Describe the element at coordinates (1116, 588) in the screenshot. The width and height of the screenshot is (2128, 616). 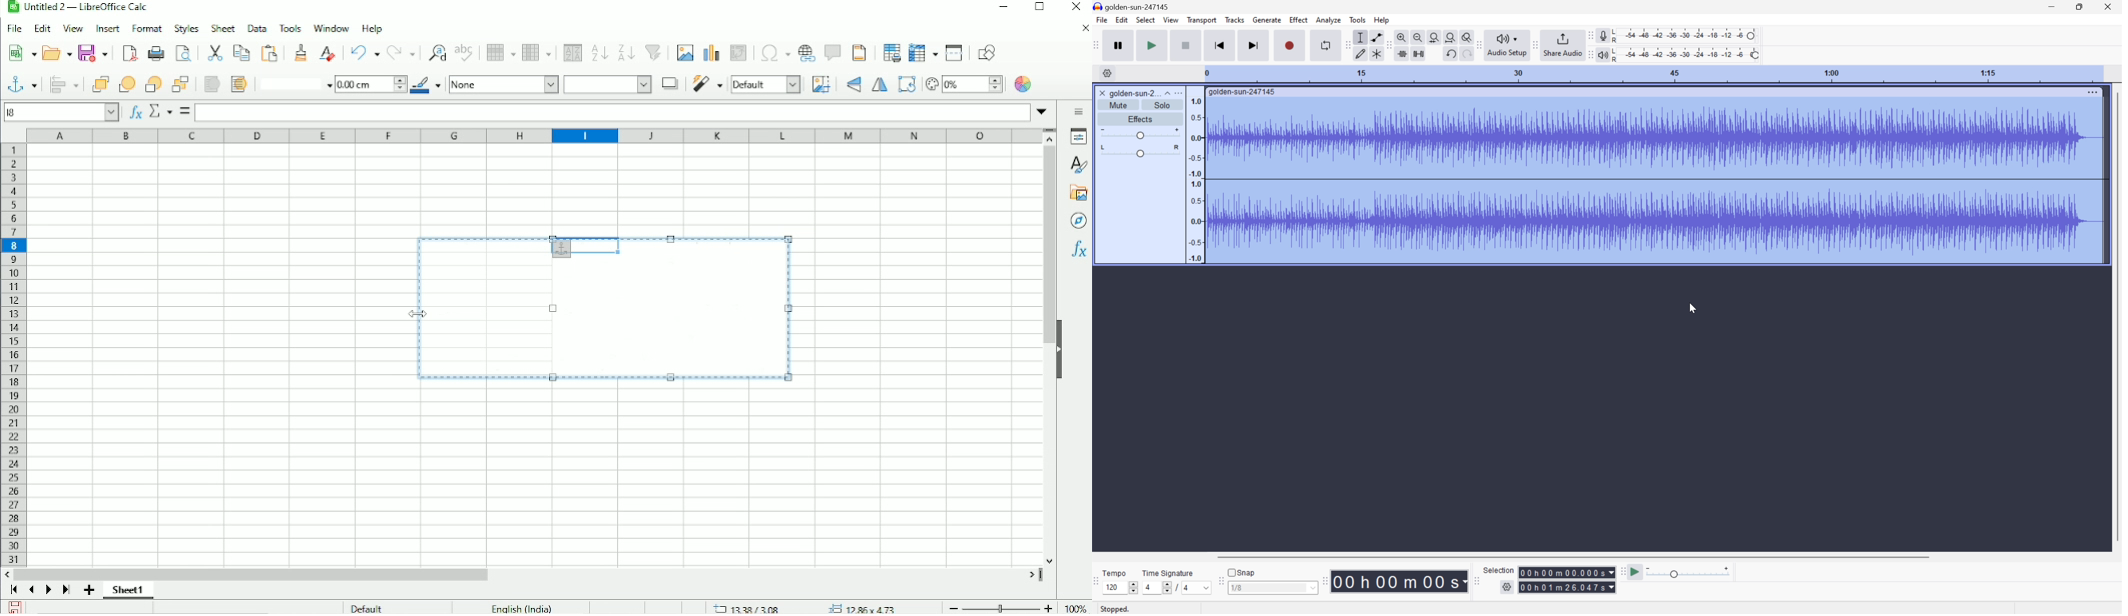
I see `120` at that location.